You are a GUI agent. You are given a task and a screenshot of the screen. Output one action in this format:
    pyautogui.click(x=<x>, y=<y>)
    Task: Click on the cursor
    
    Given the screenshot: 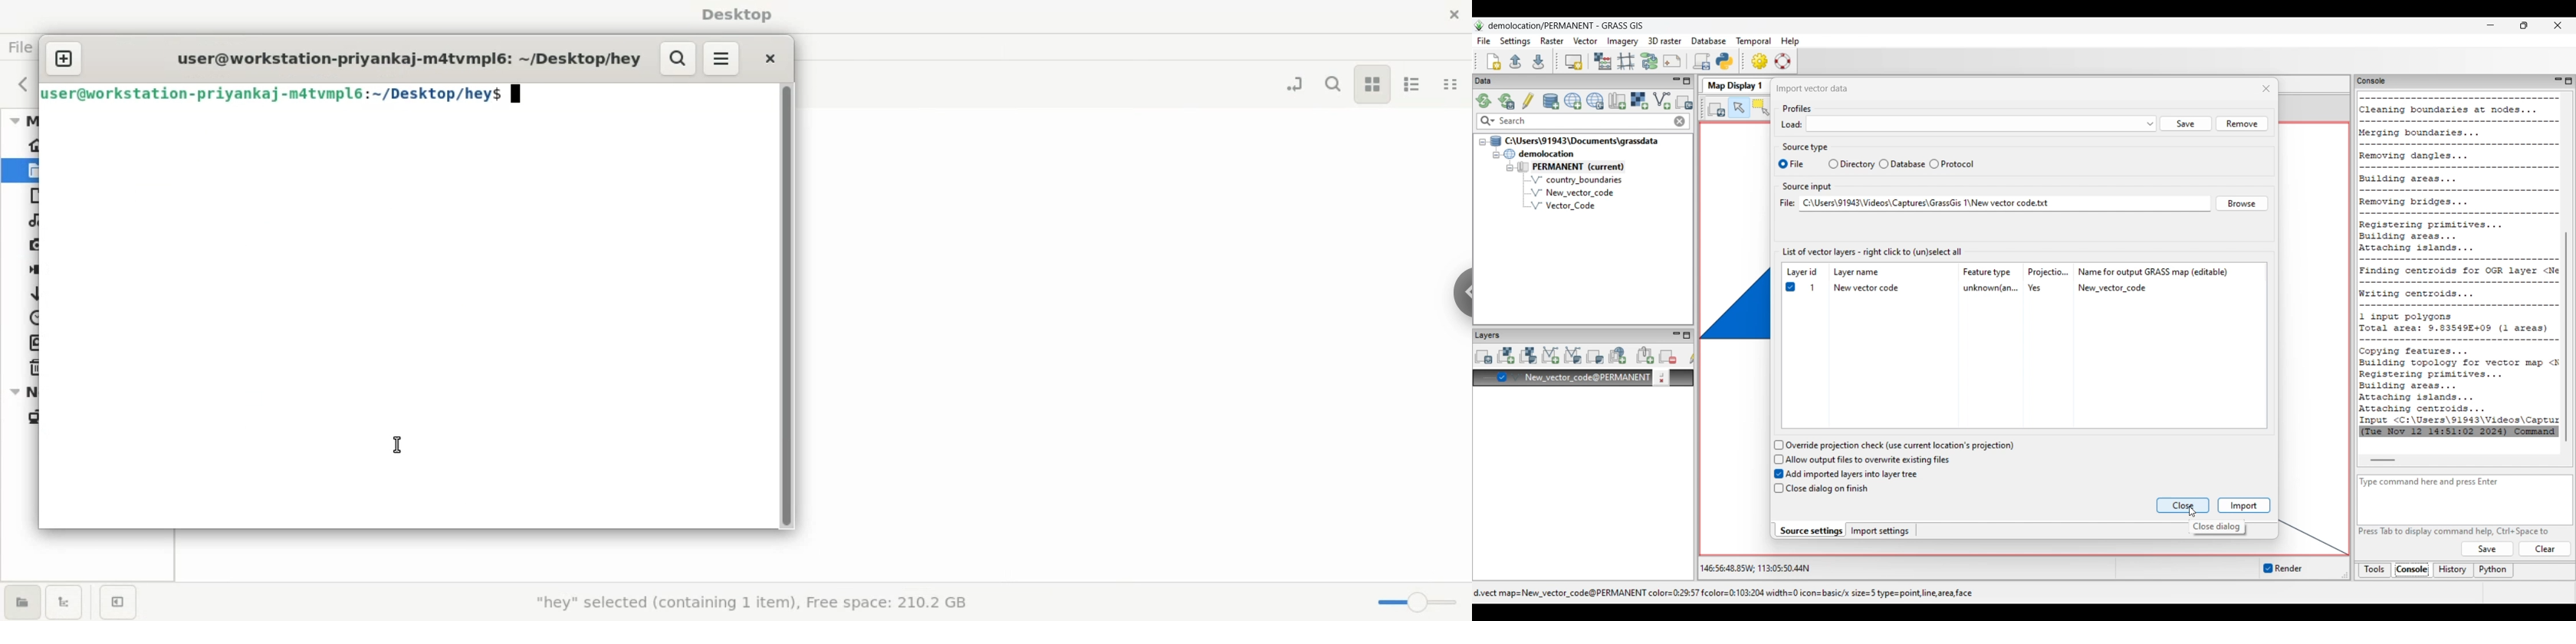 What is the action you would take?
    pyautogui.click(x=402, y=443)
    